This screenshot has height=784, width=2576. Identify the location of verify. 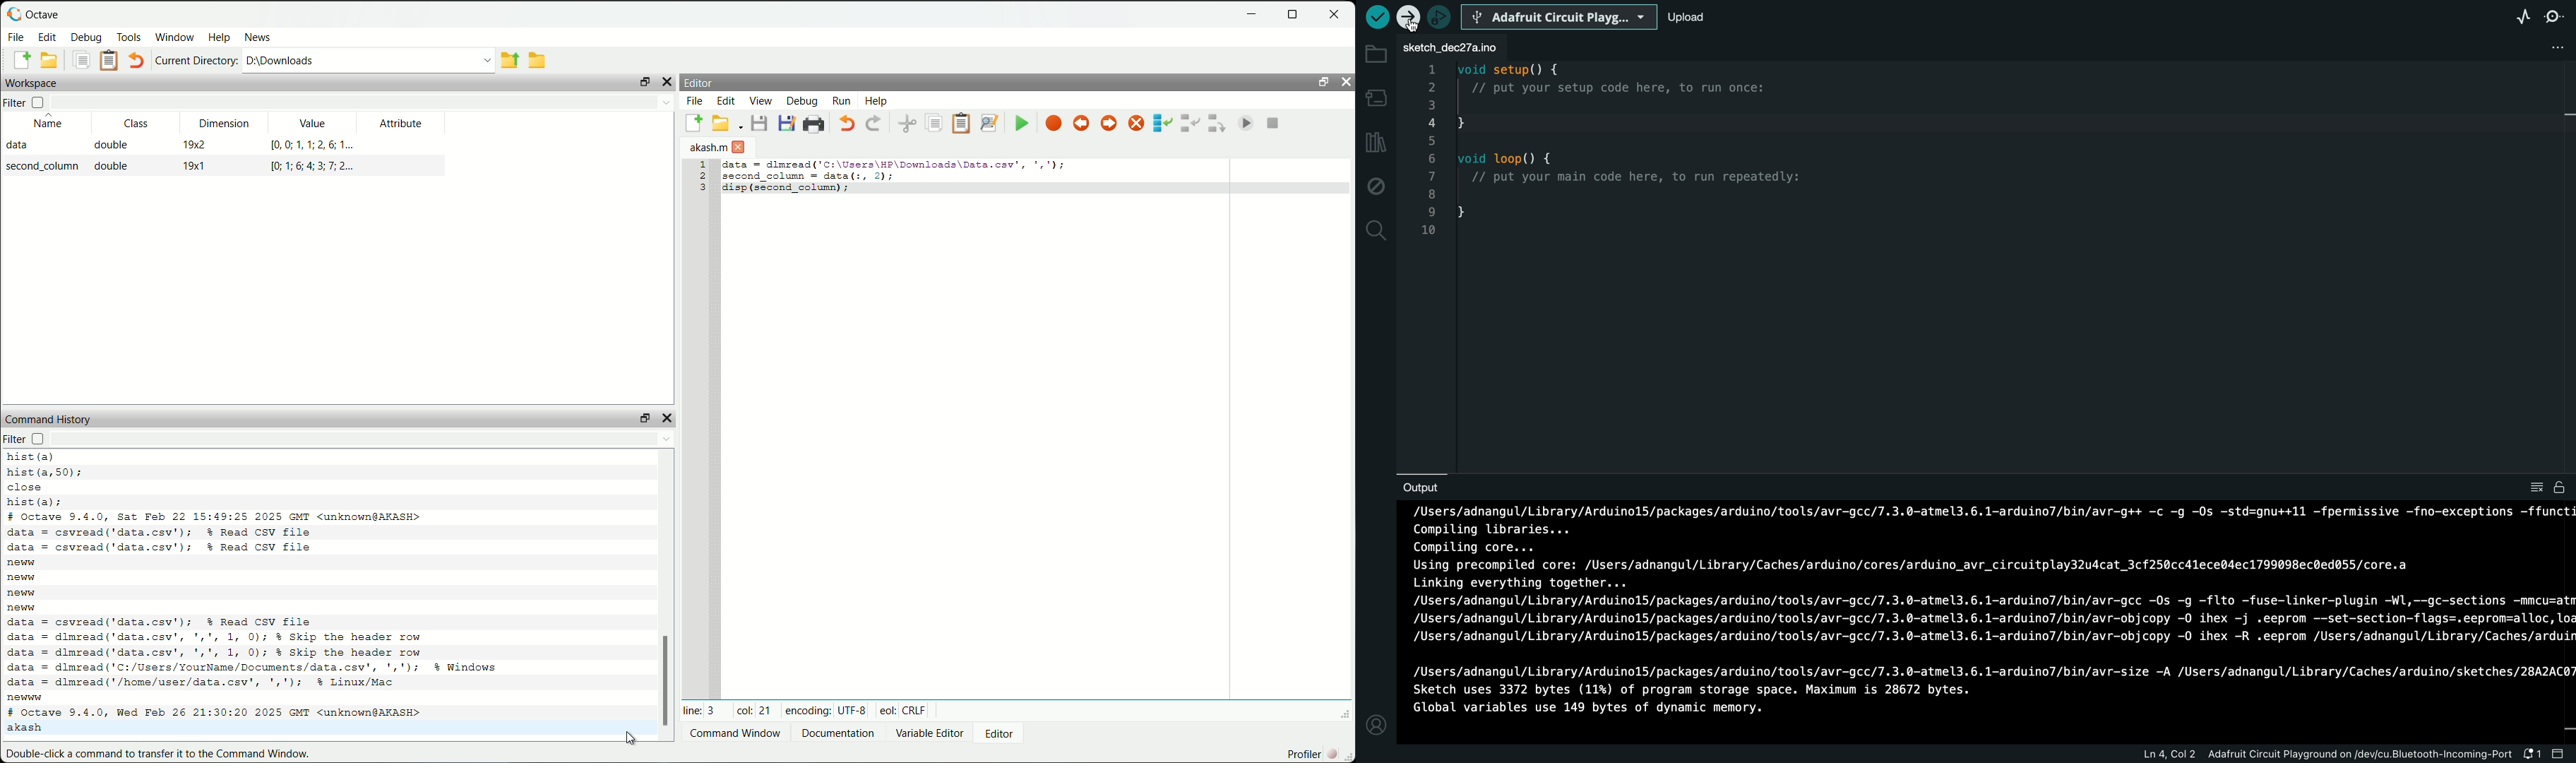
(1376, 17).